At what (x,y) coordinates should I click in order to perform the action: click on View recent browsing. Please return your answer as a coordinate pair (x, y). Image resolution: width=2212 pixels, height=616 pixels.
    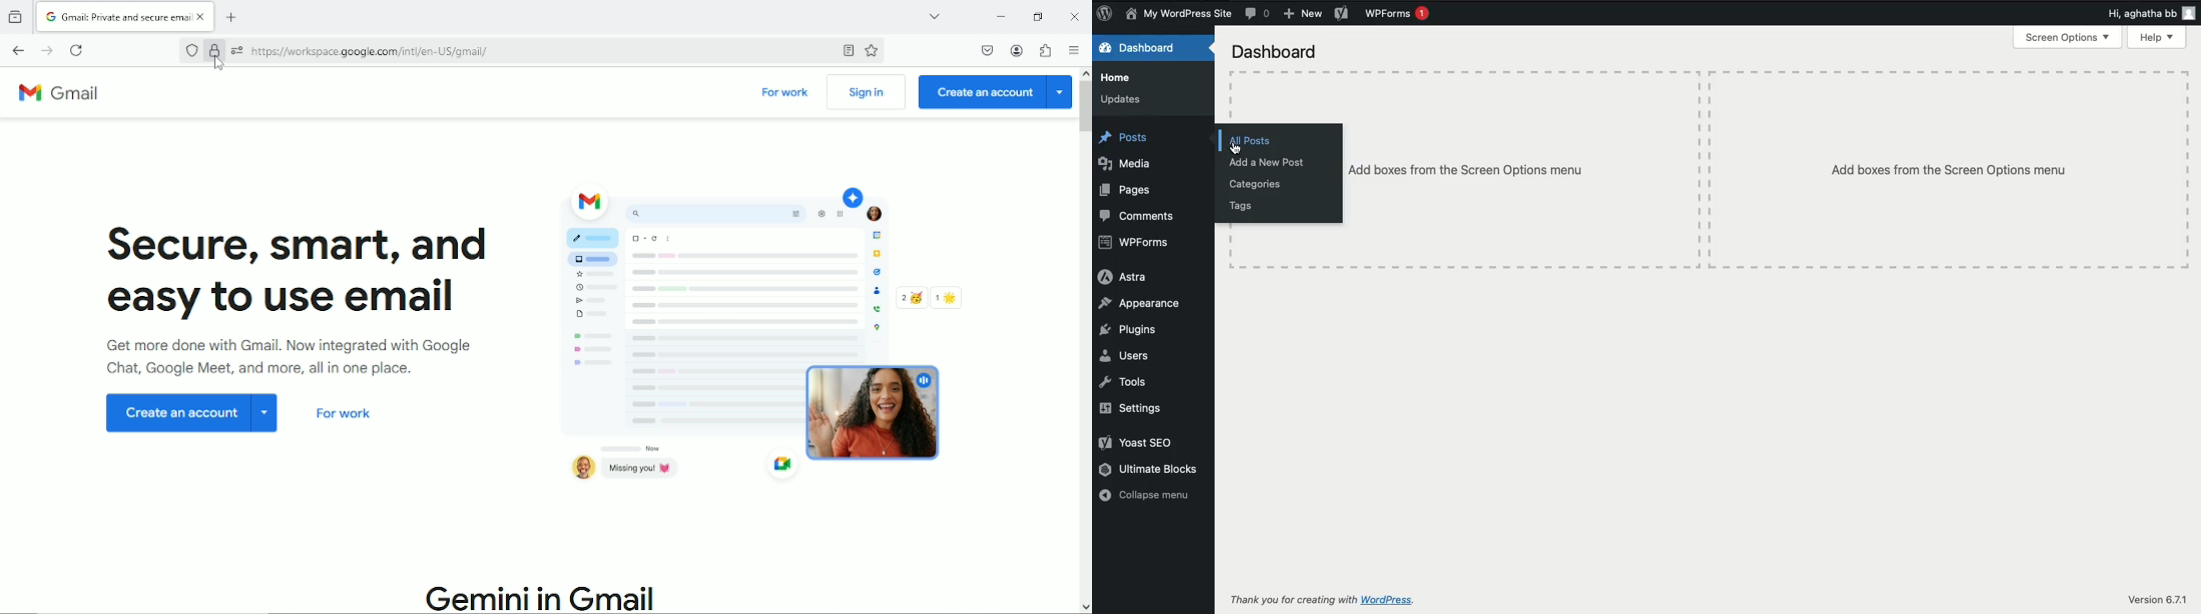
    Looking at the image, I should click on (18, 15).